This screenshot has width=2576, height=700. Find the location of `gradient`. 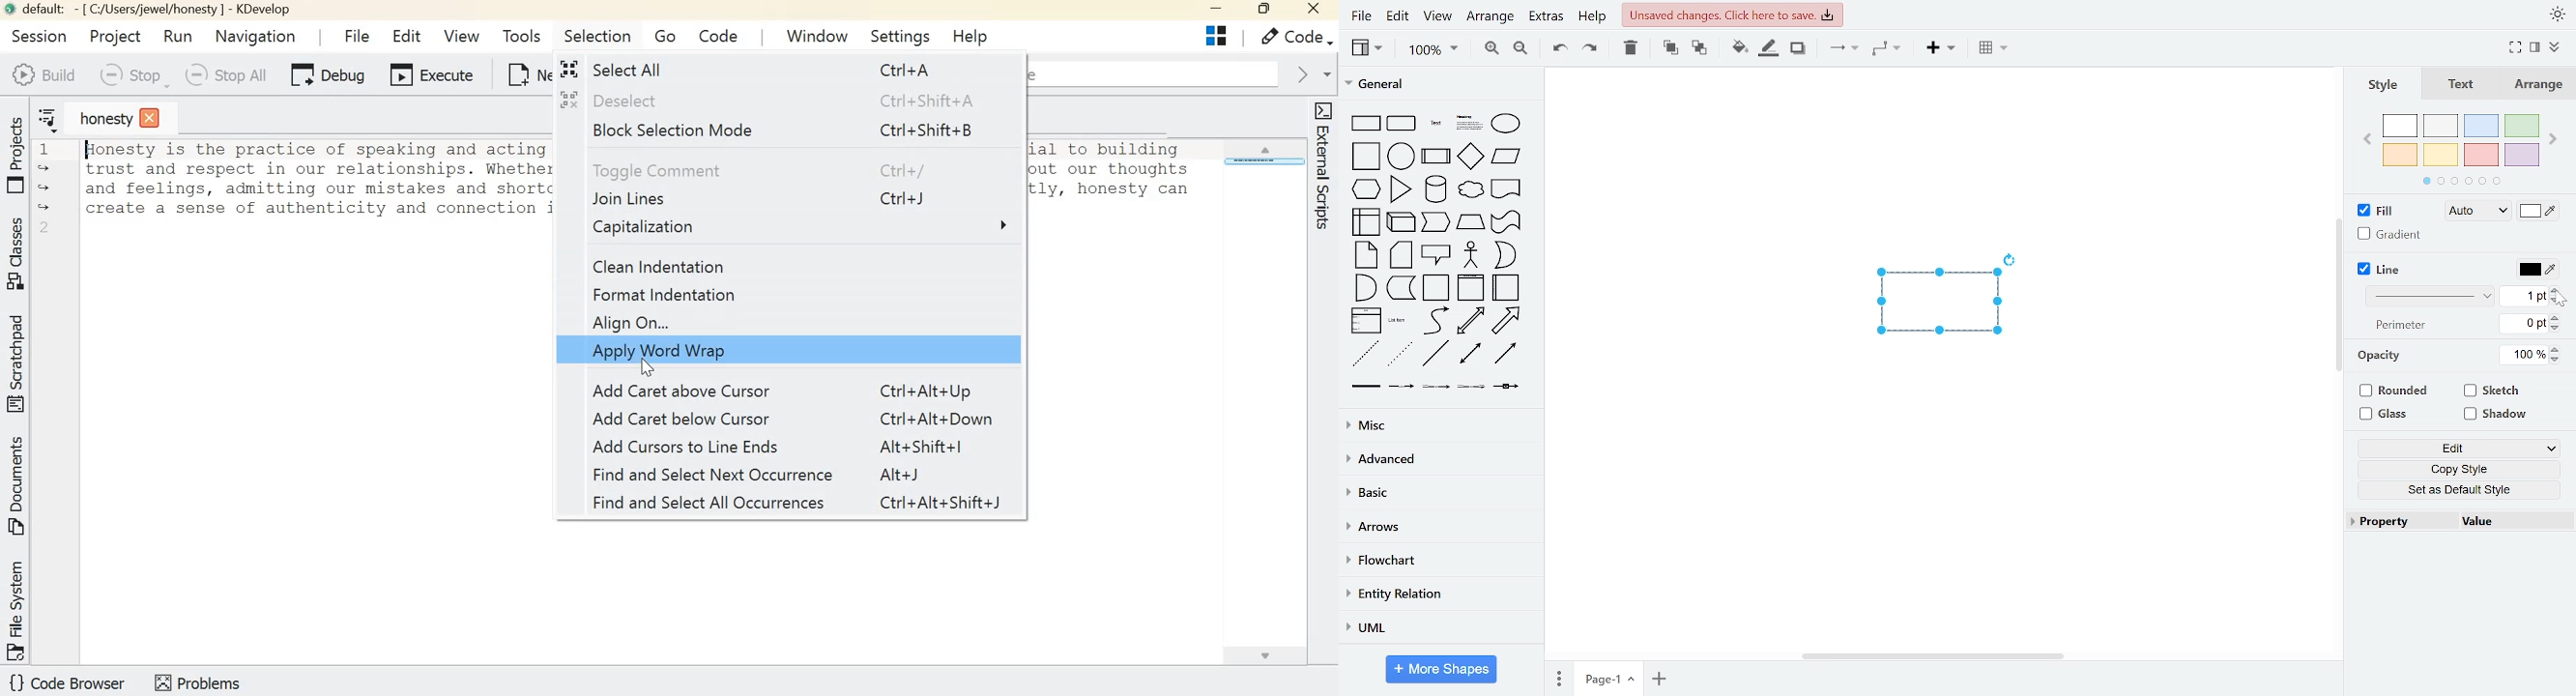

gradient is located at coordinates (2389, 235).